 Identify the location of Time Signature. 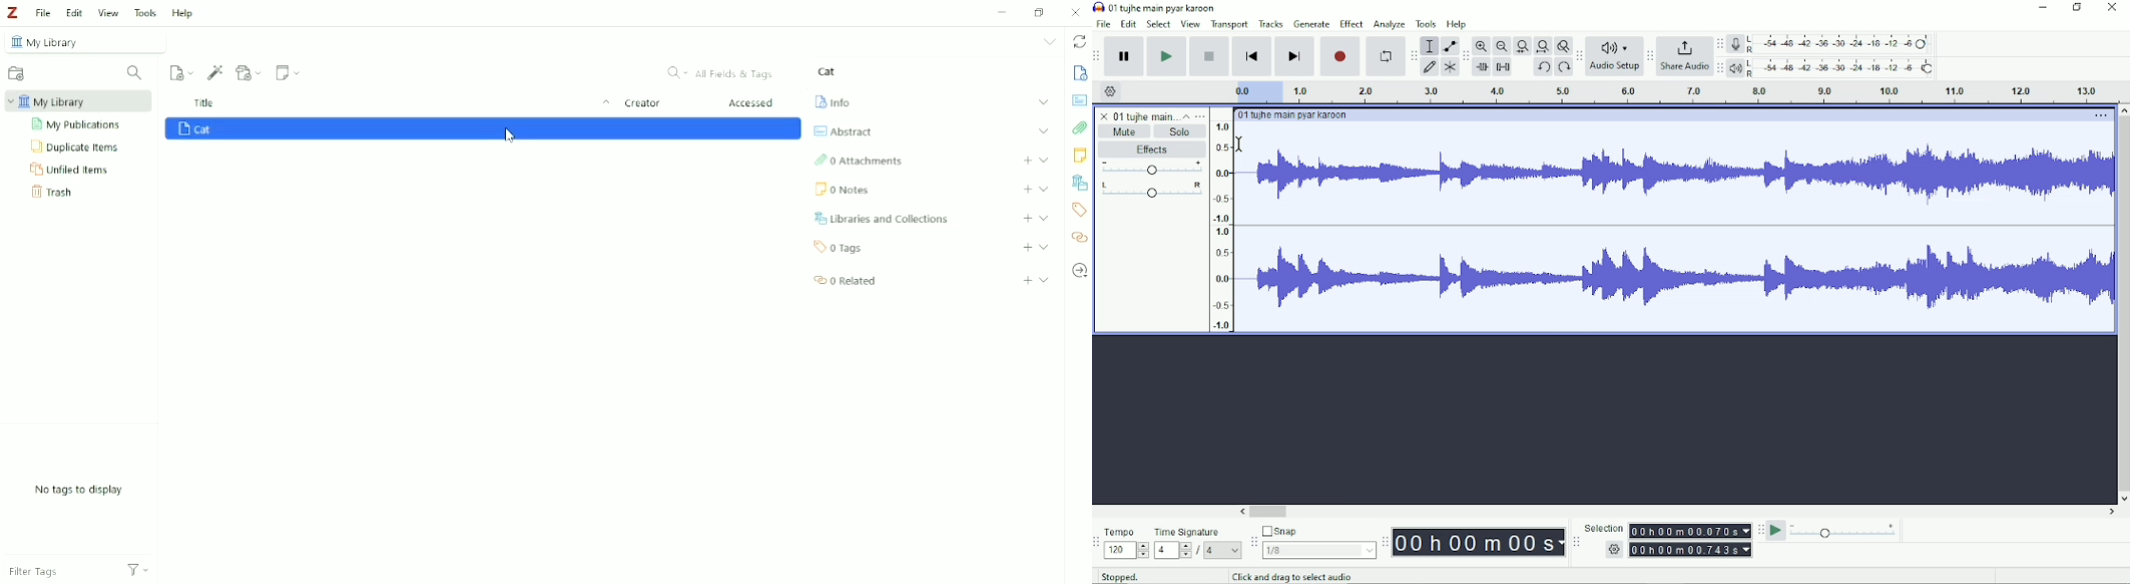
(1197, 532).